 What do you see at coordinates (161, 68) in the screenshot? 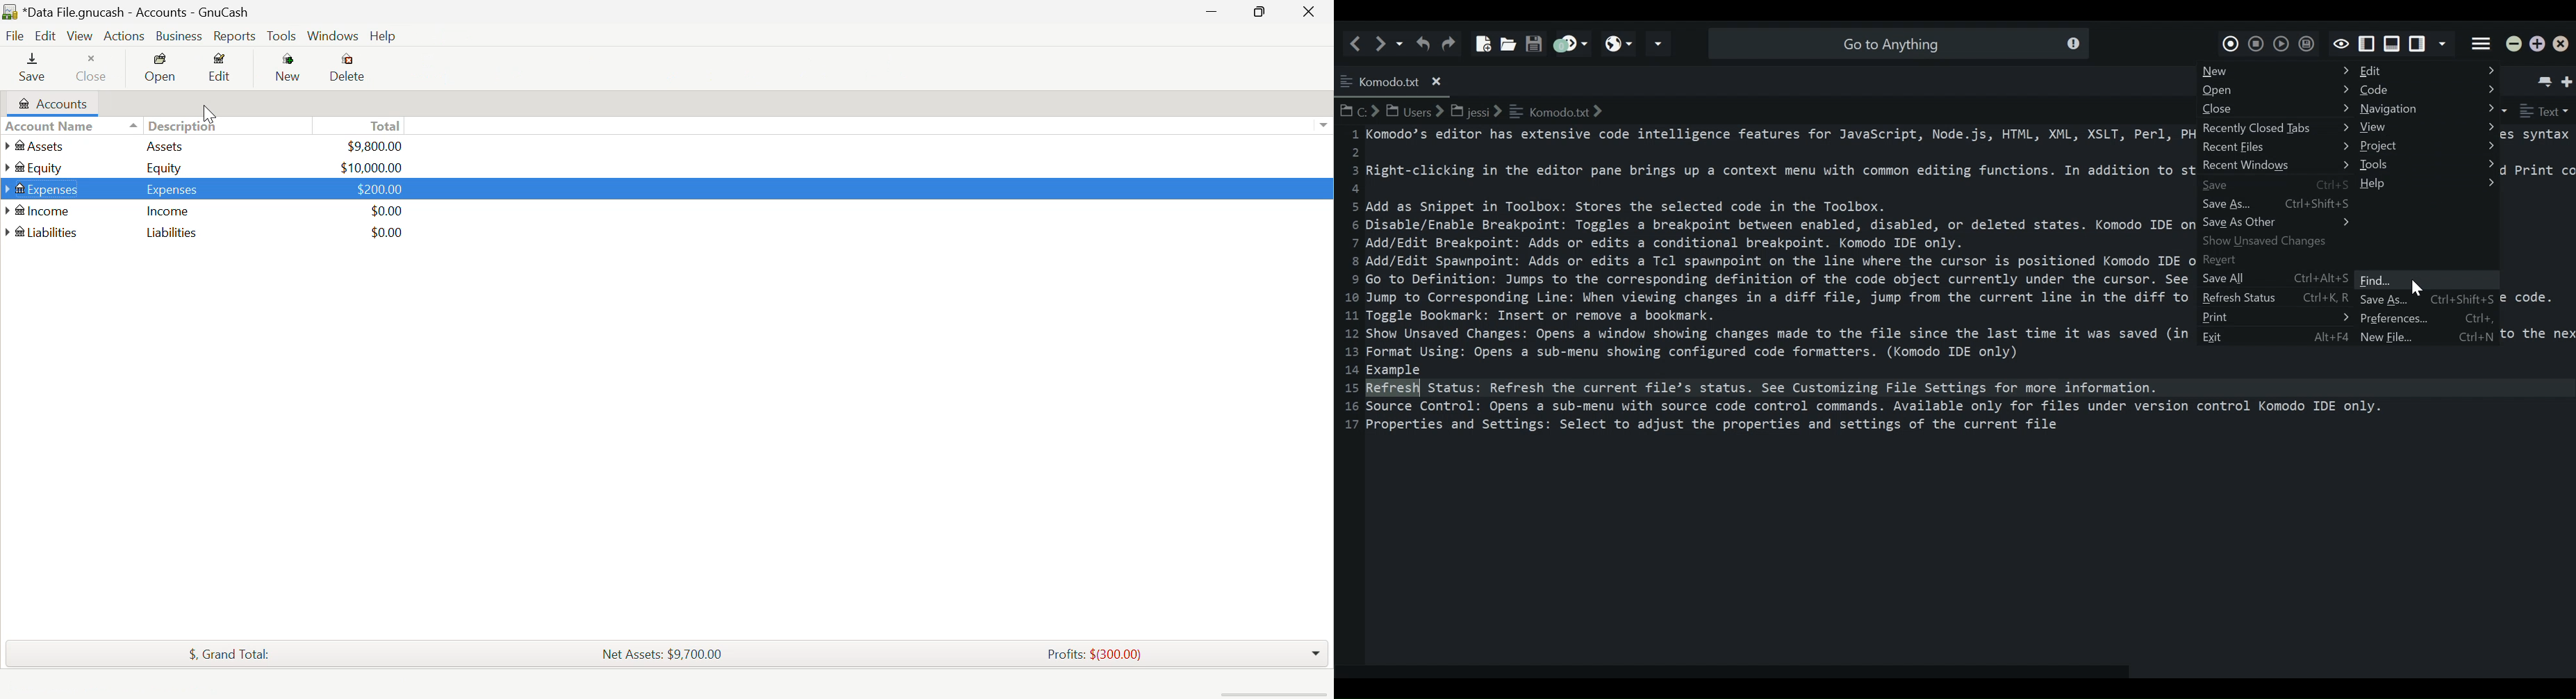
I see `Open` at bounding box center [161, 68].